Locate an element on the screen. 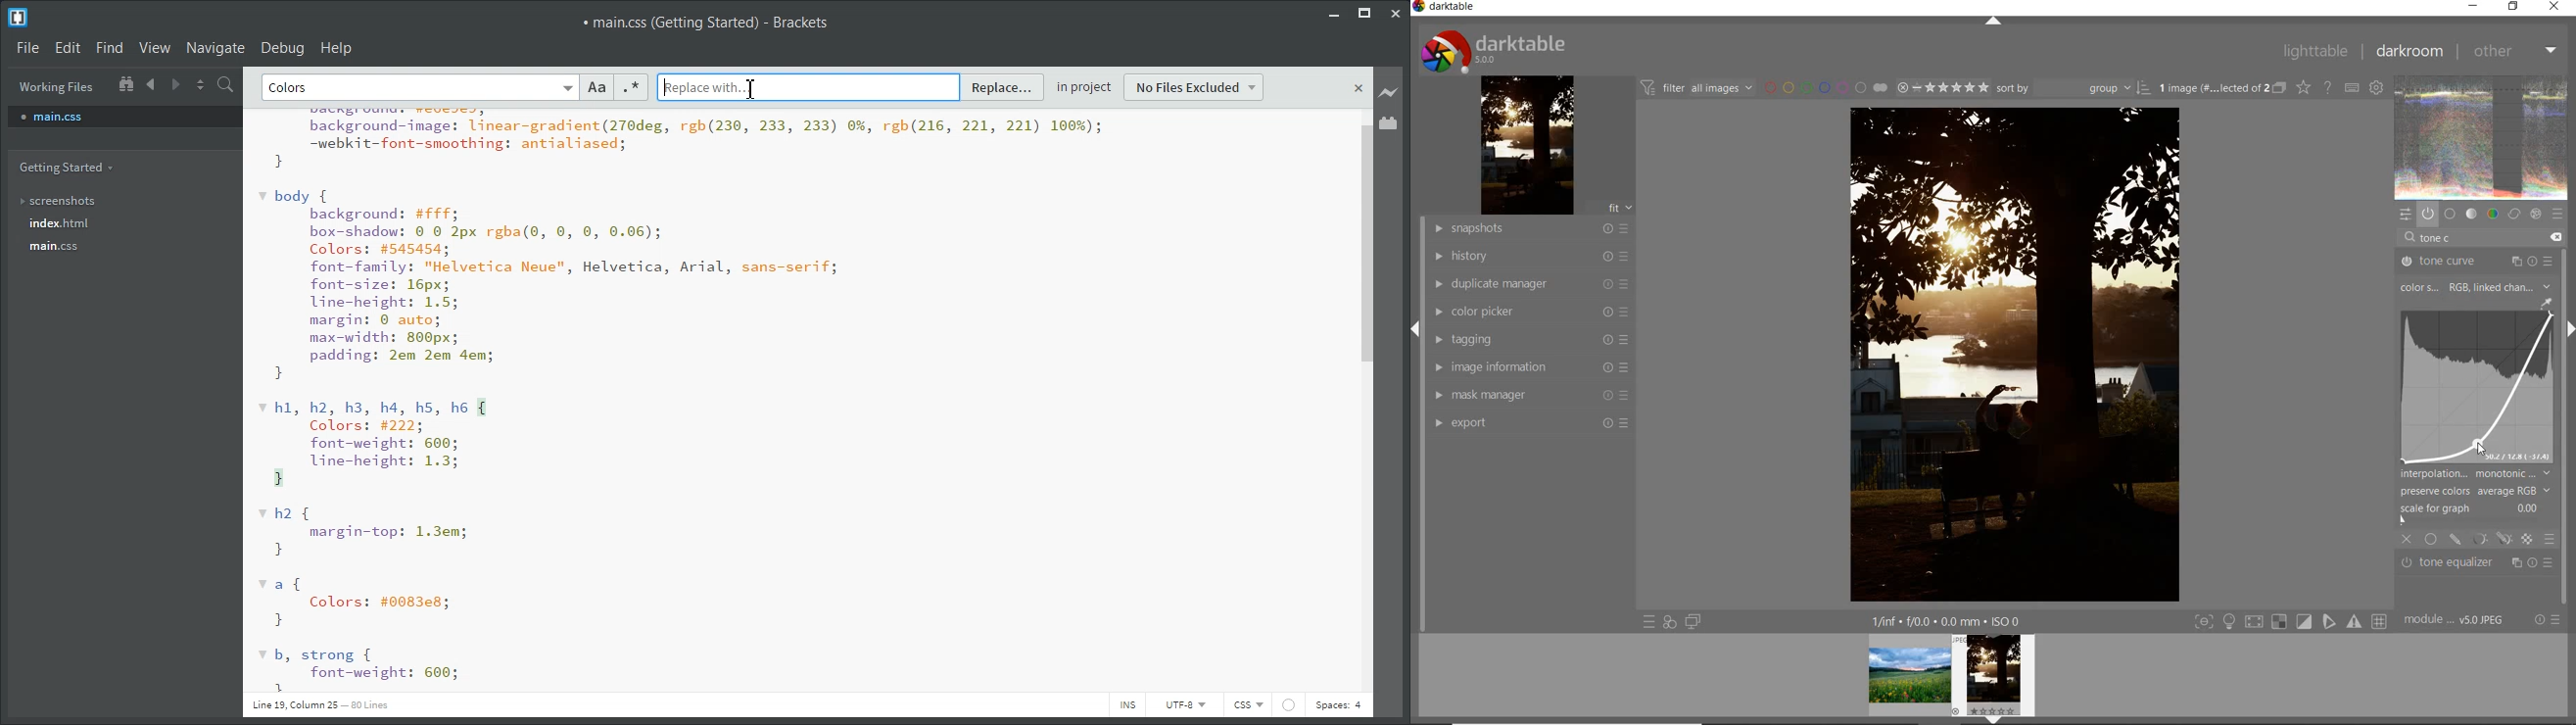 The width and height of the screenshot is (2576, 728). close is located at coordinates (1357, 88).